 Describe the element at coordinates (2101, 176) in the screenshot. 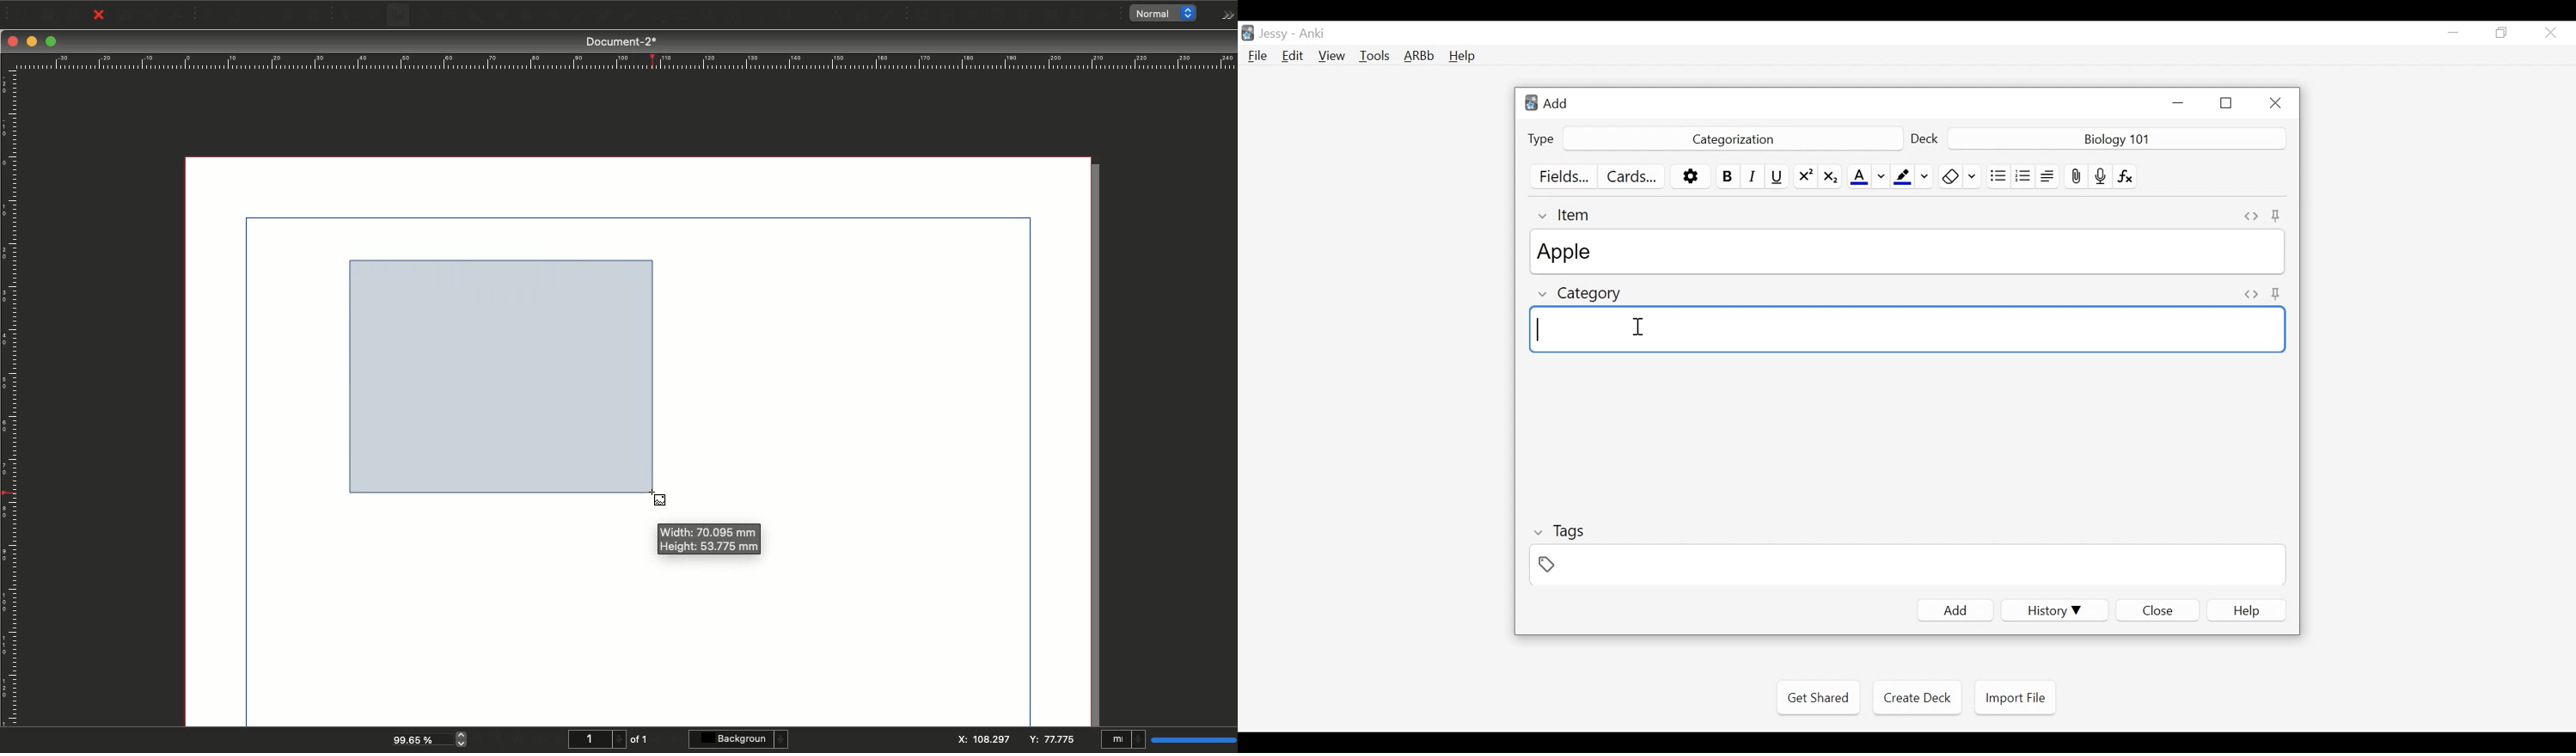

I see `Record audio` at that location.